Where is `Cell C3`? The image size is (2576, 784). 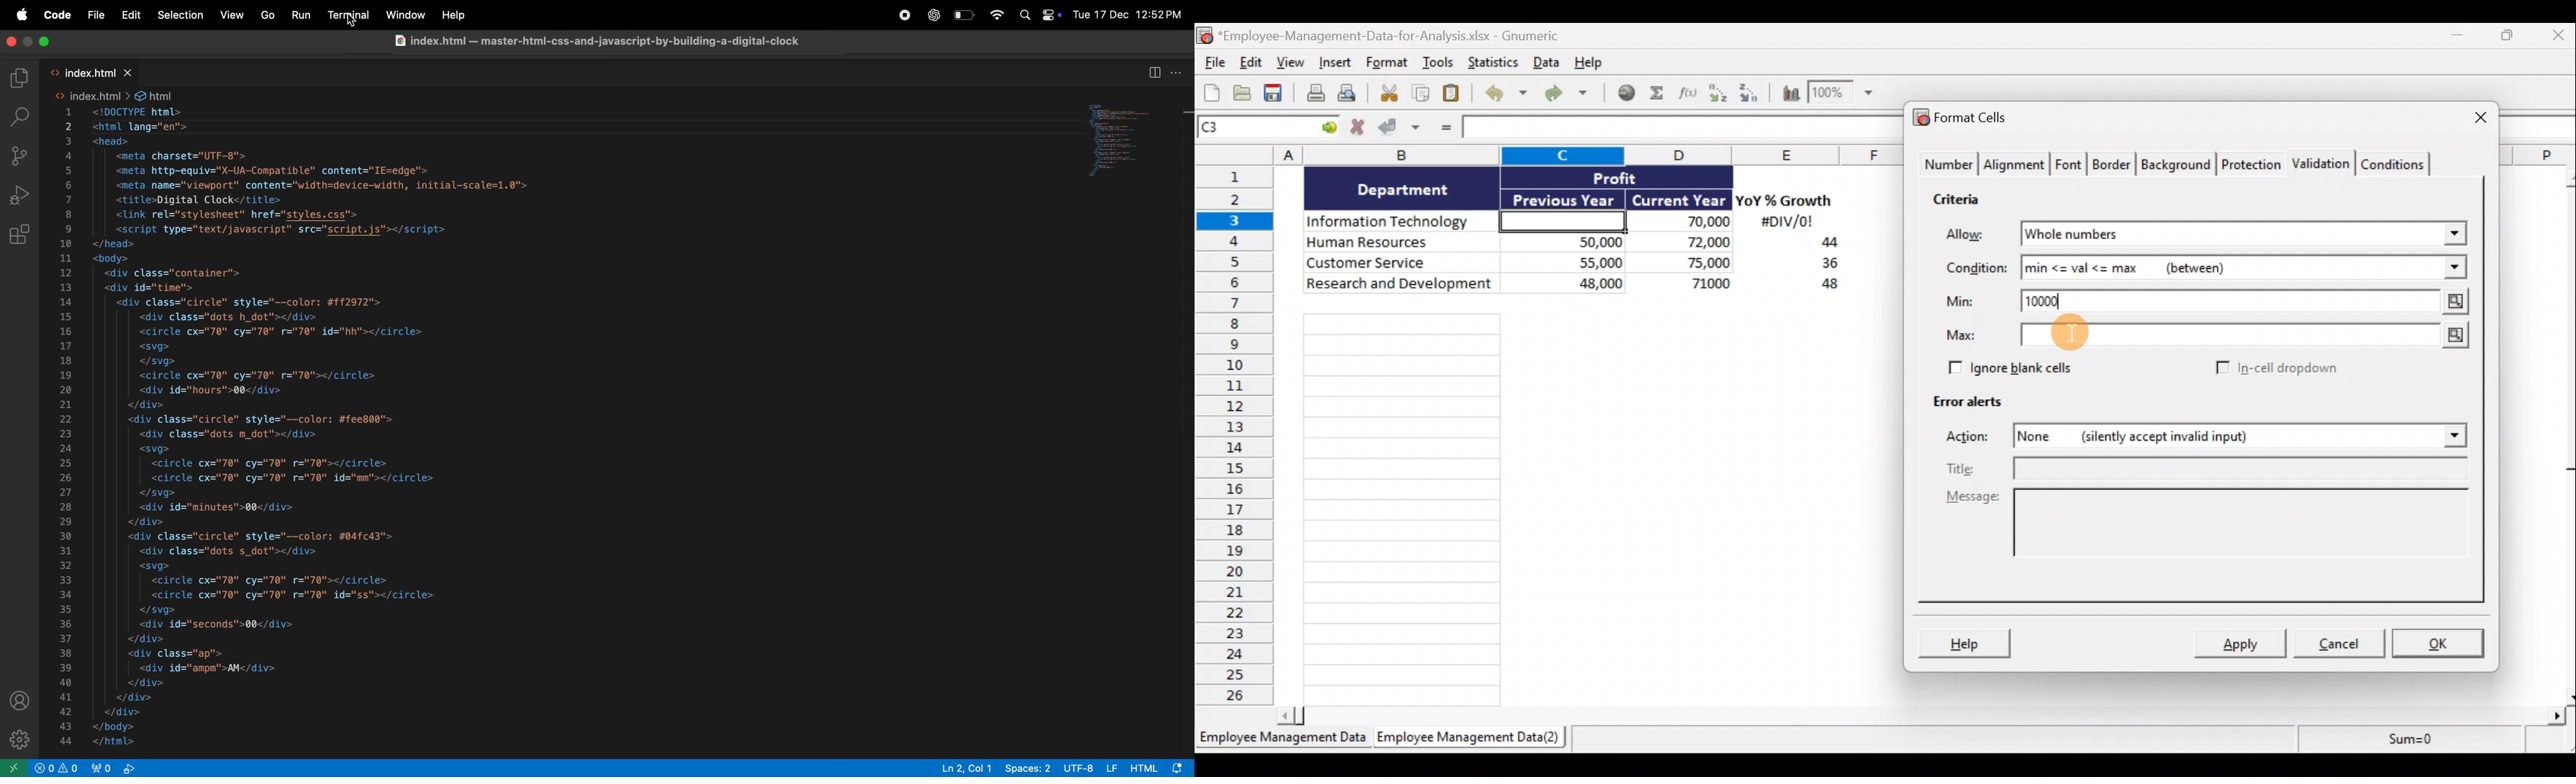
Cell C3 is located at coordinates (1559, 219).